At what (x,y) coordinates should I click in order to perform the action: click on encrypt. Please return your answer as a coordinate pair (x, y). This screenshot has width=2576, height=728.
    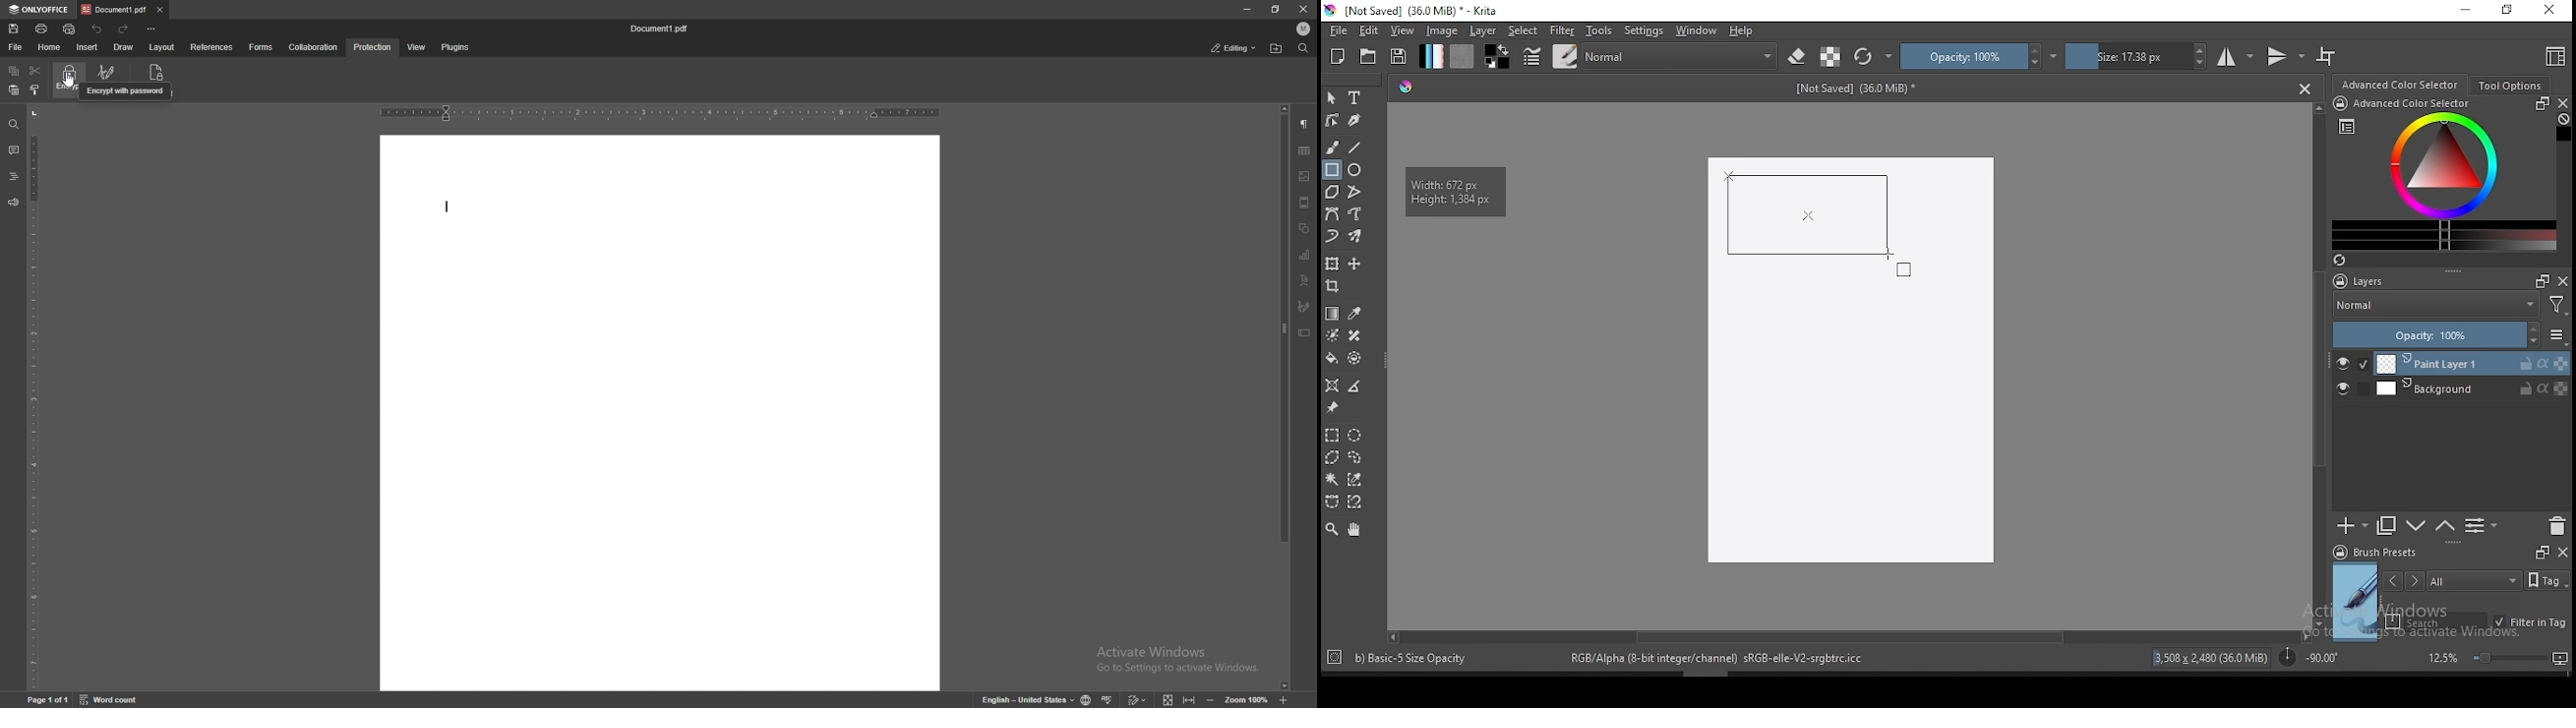
    Looking at the image, I should click on (65, 80).